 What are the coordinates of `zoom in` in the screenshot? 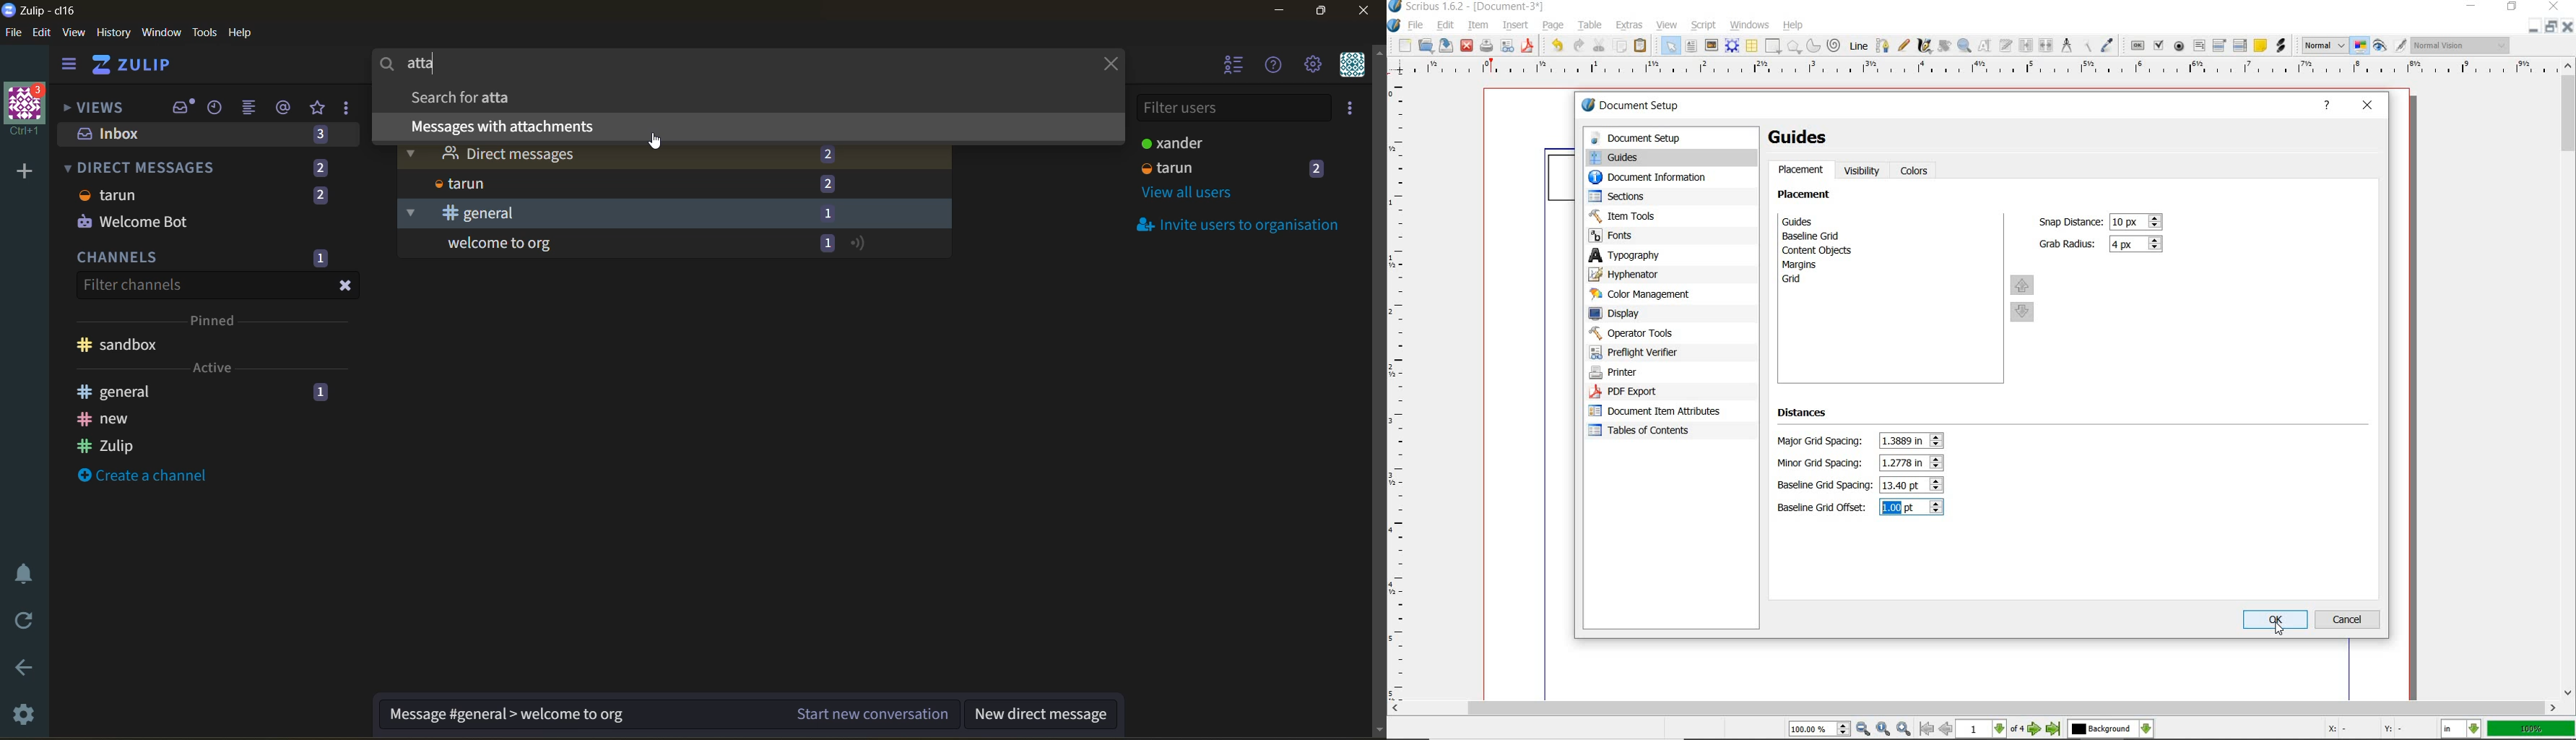 It's located at (1904, 729).